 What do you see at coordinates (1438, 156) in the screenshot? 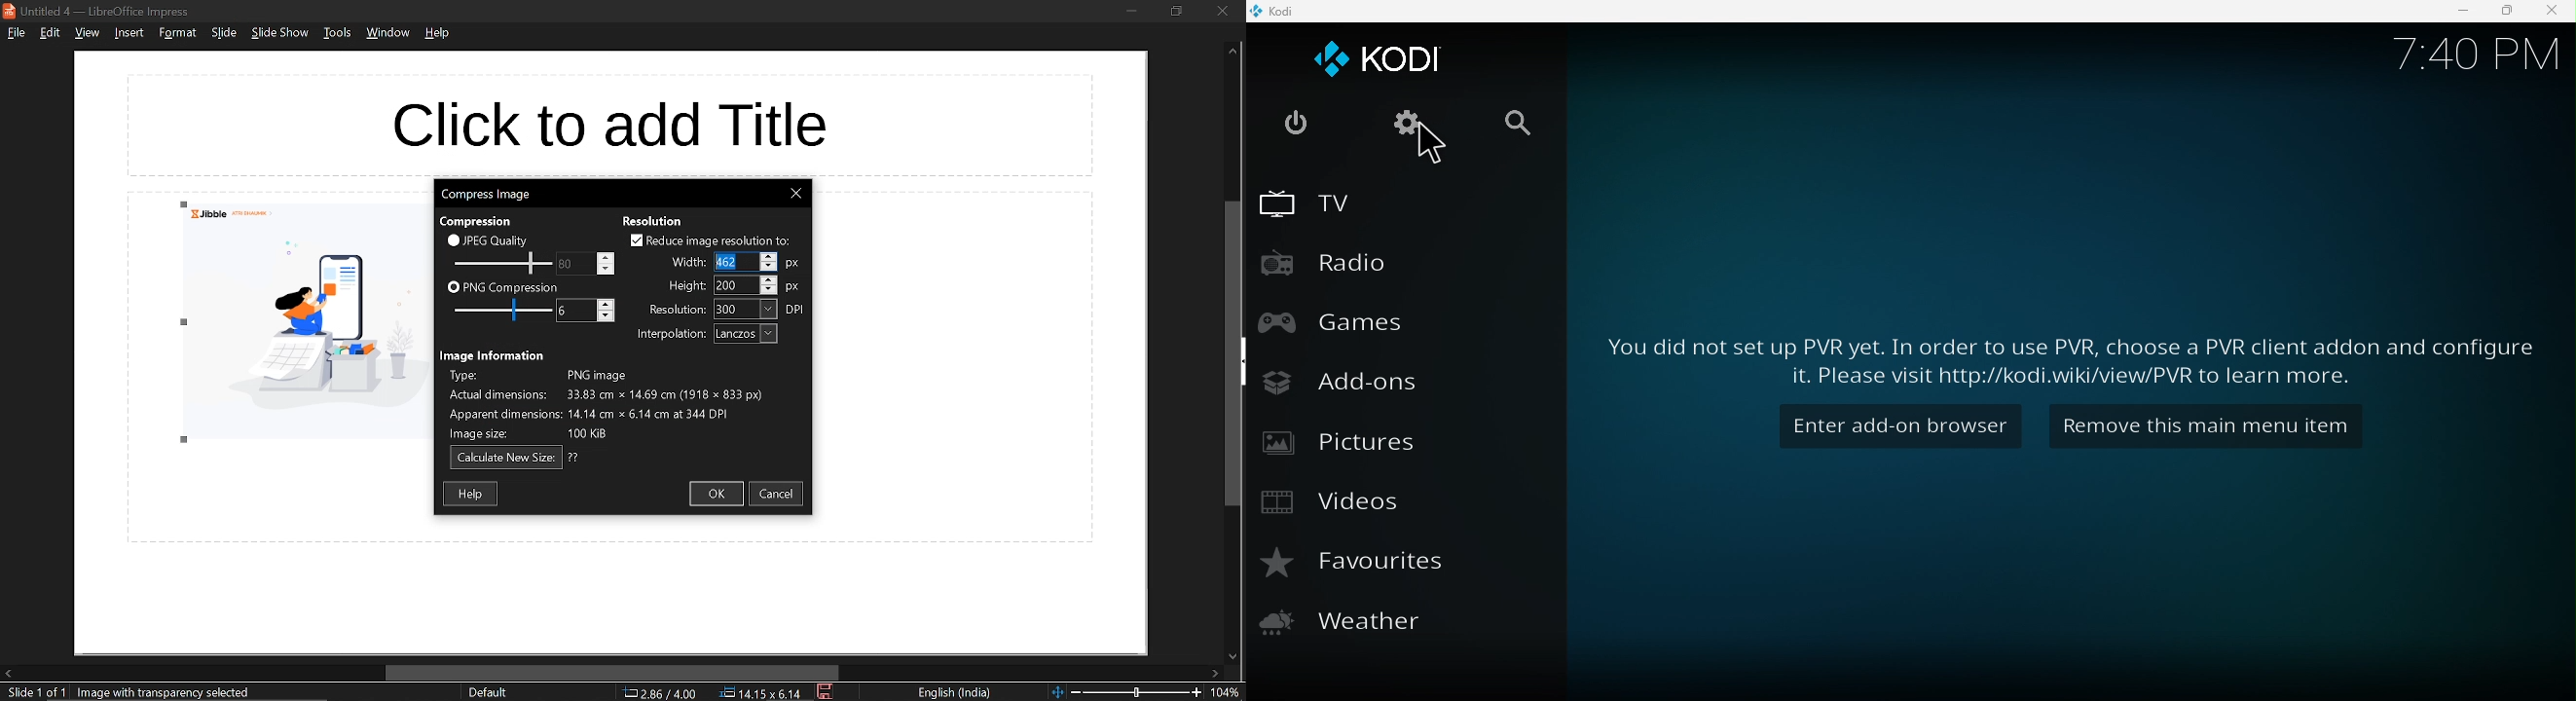
I see `Cursor` at bounding box center [1438, 156].